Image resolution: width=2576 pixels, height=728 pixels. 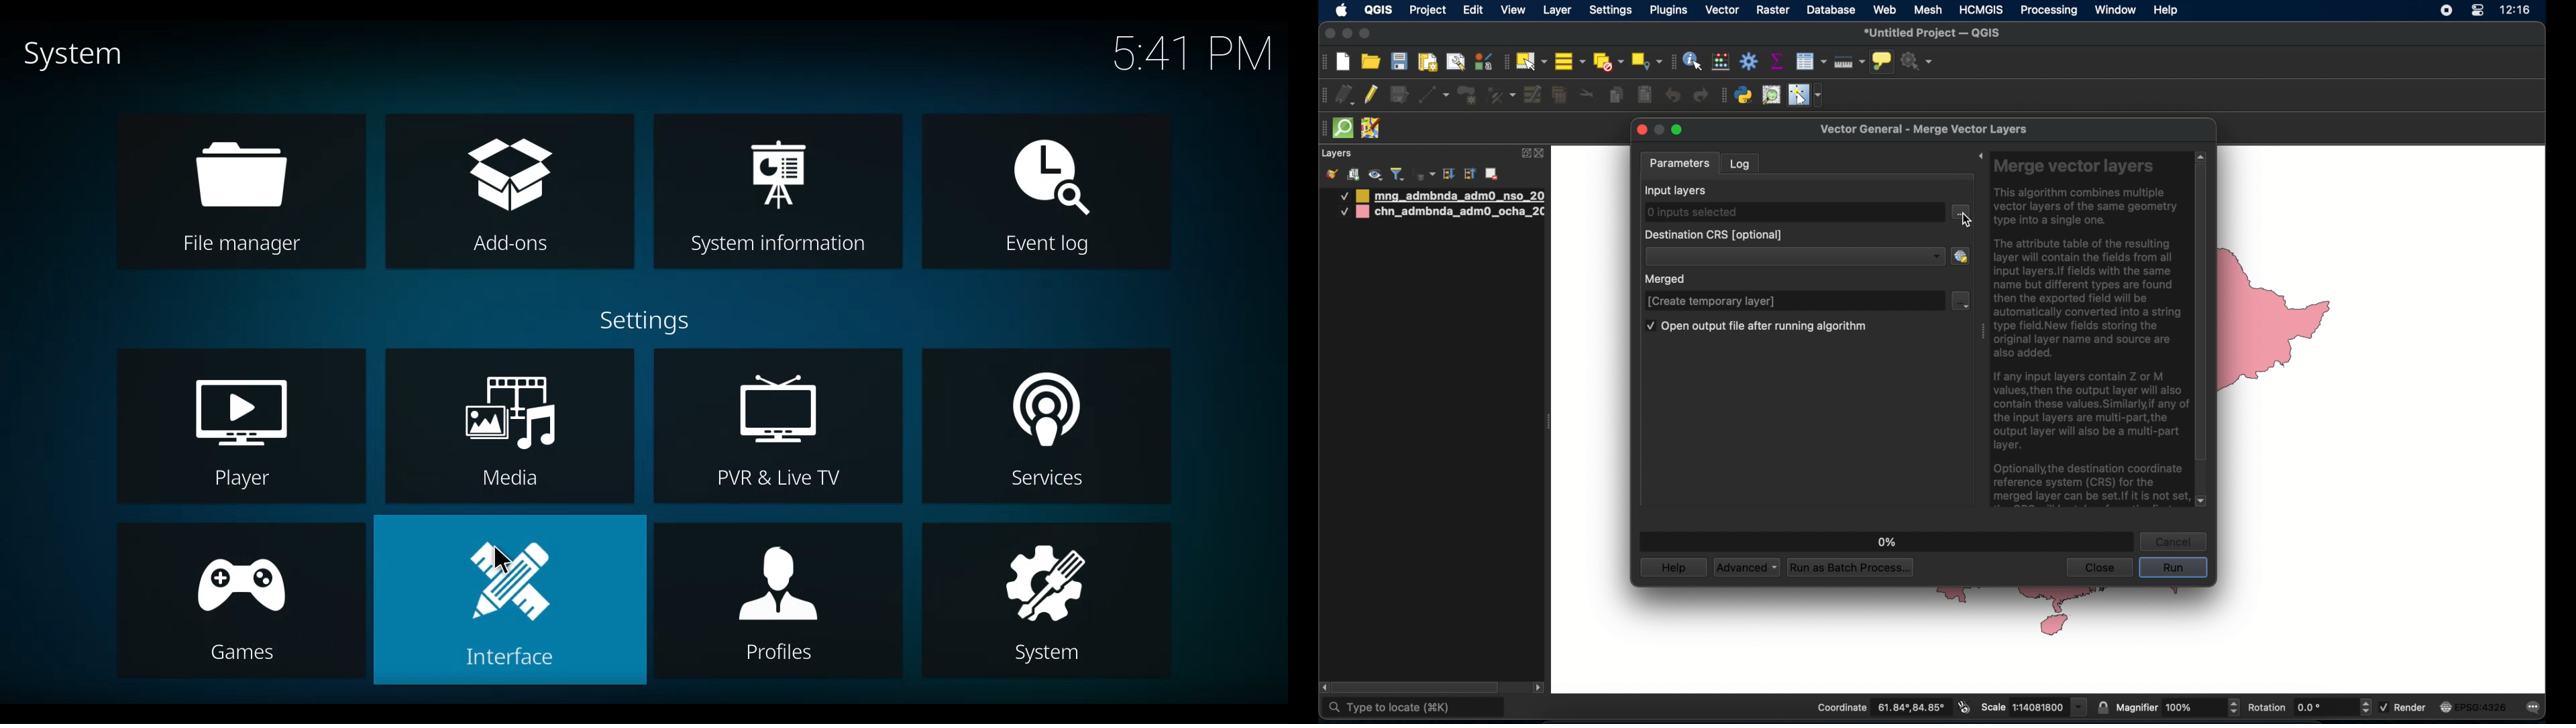 I want to click on maximize, so click(x=1365, y=34).